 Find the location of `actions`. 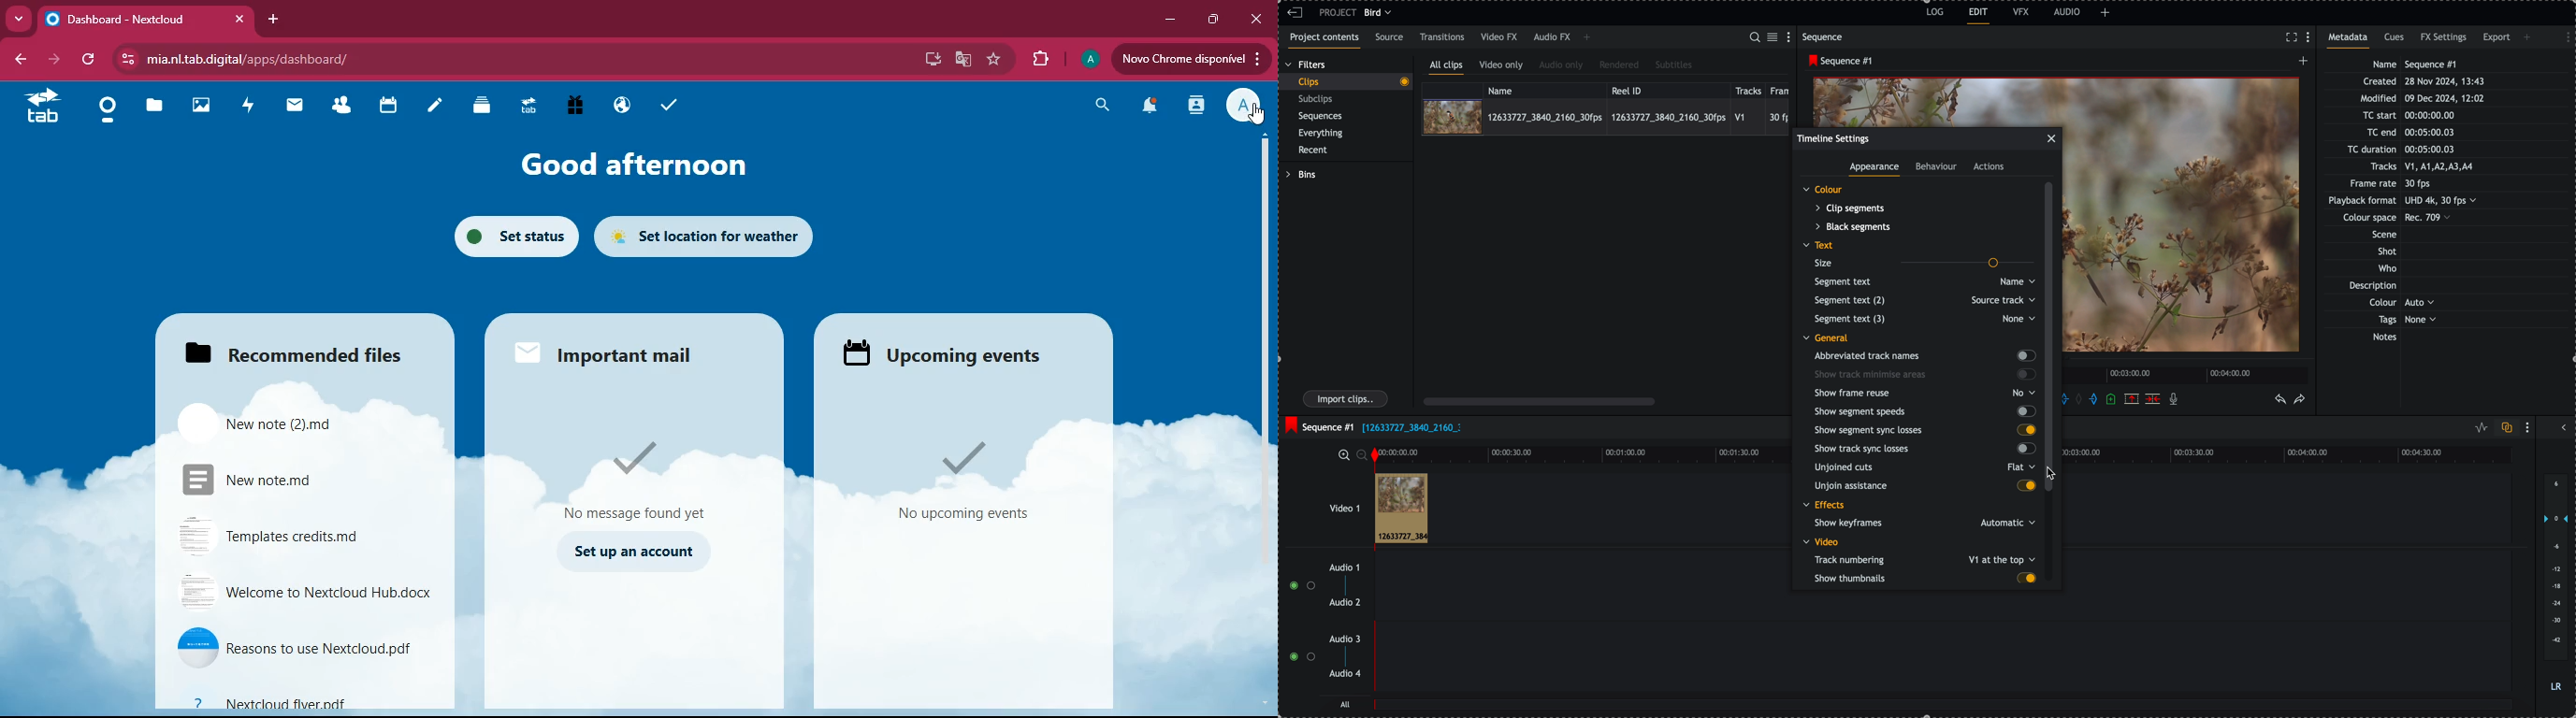

actions is located at coordinates (1989, 167).